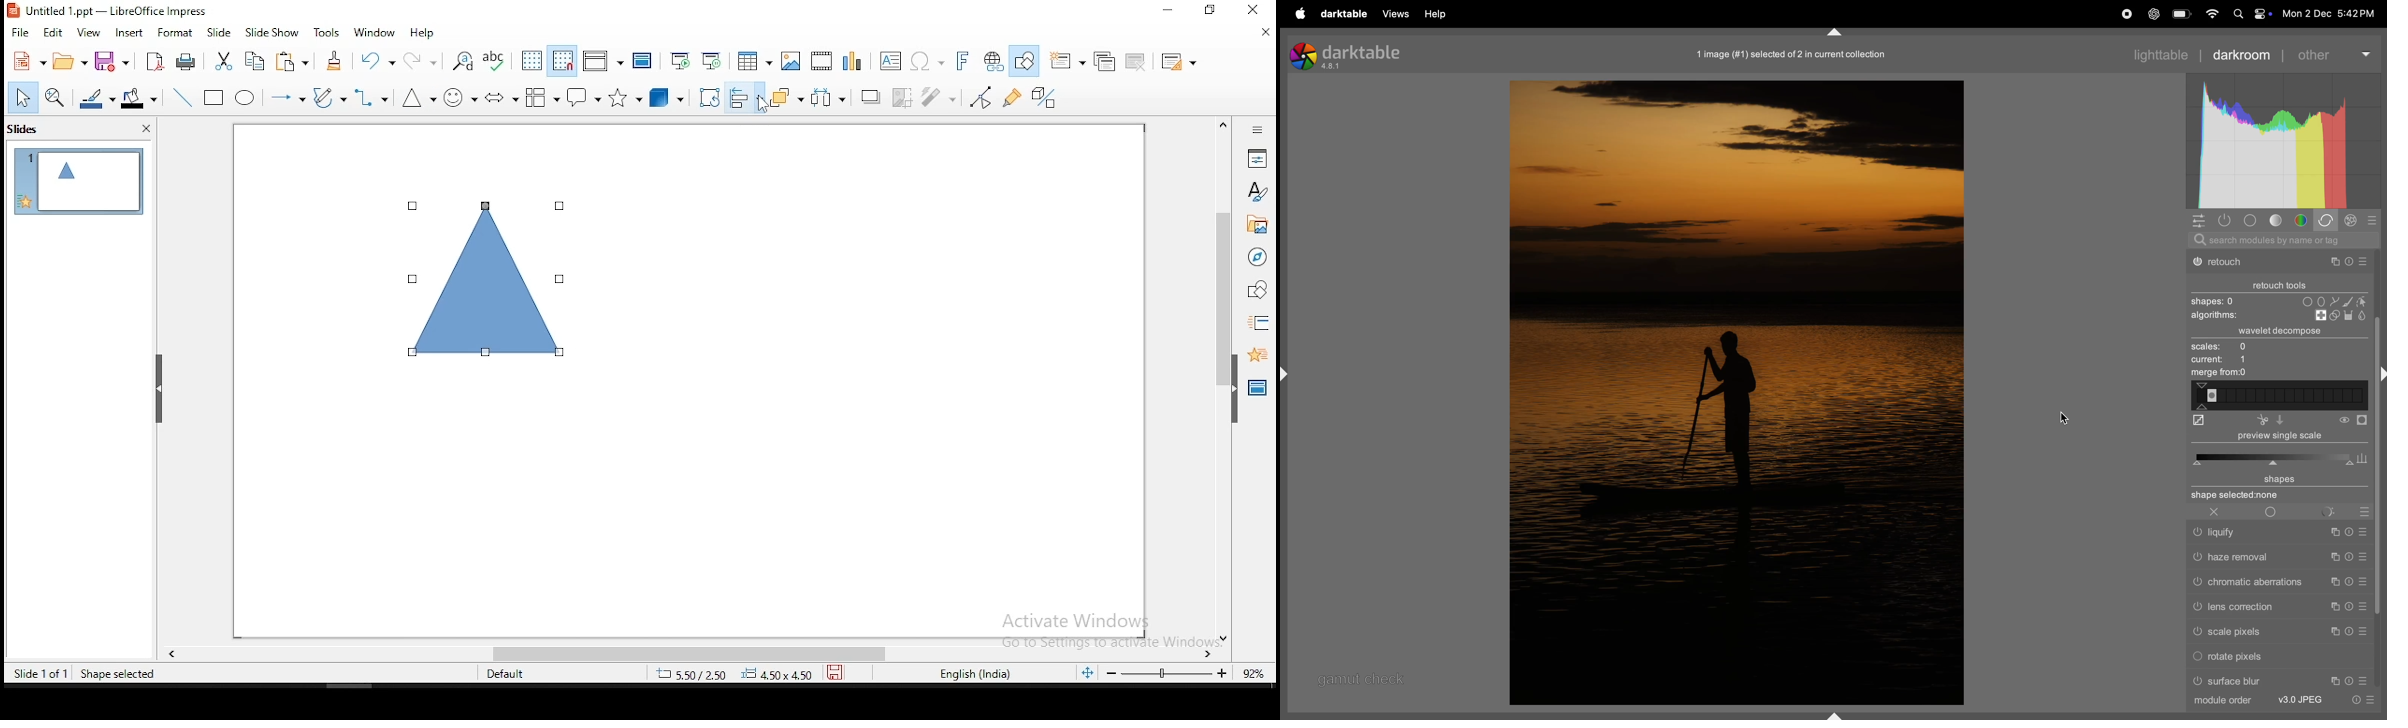 This screenshot has width=2408, height=728. Describe the element at coordinates (514, 674) in the screenshot. I see `Default` at that location.